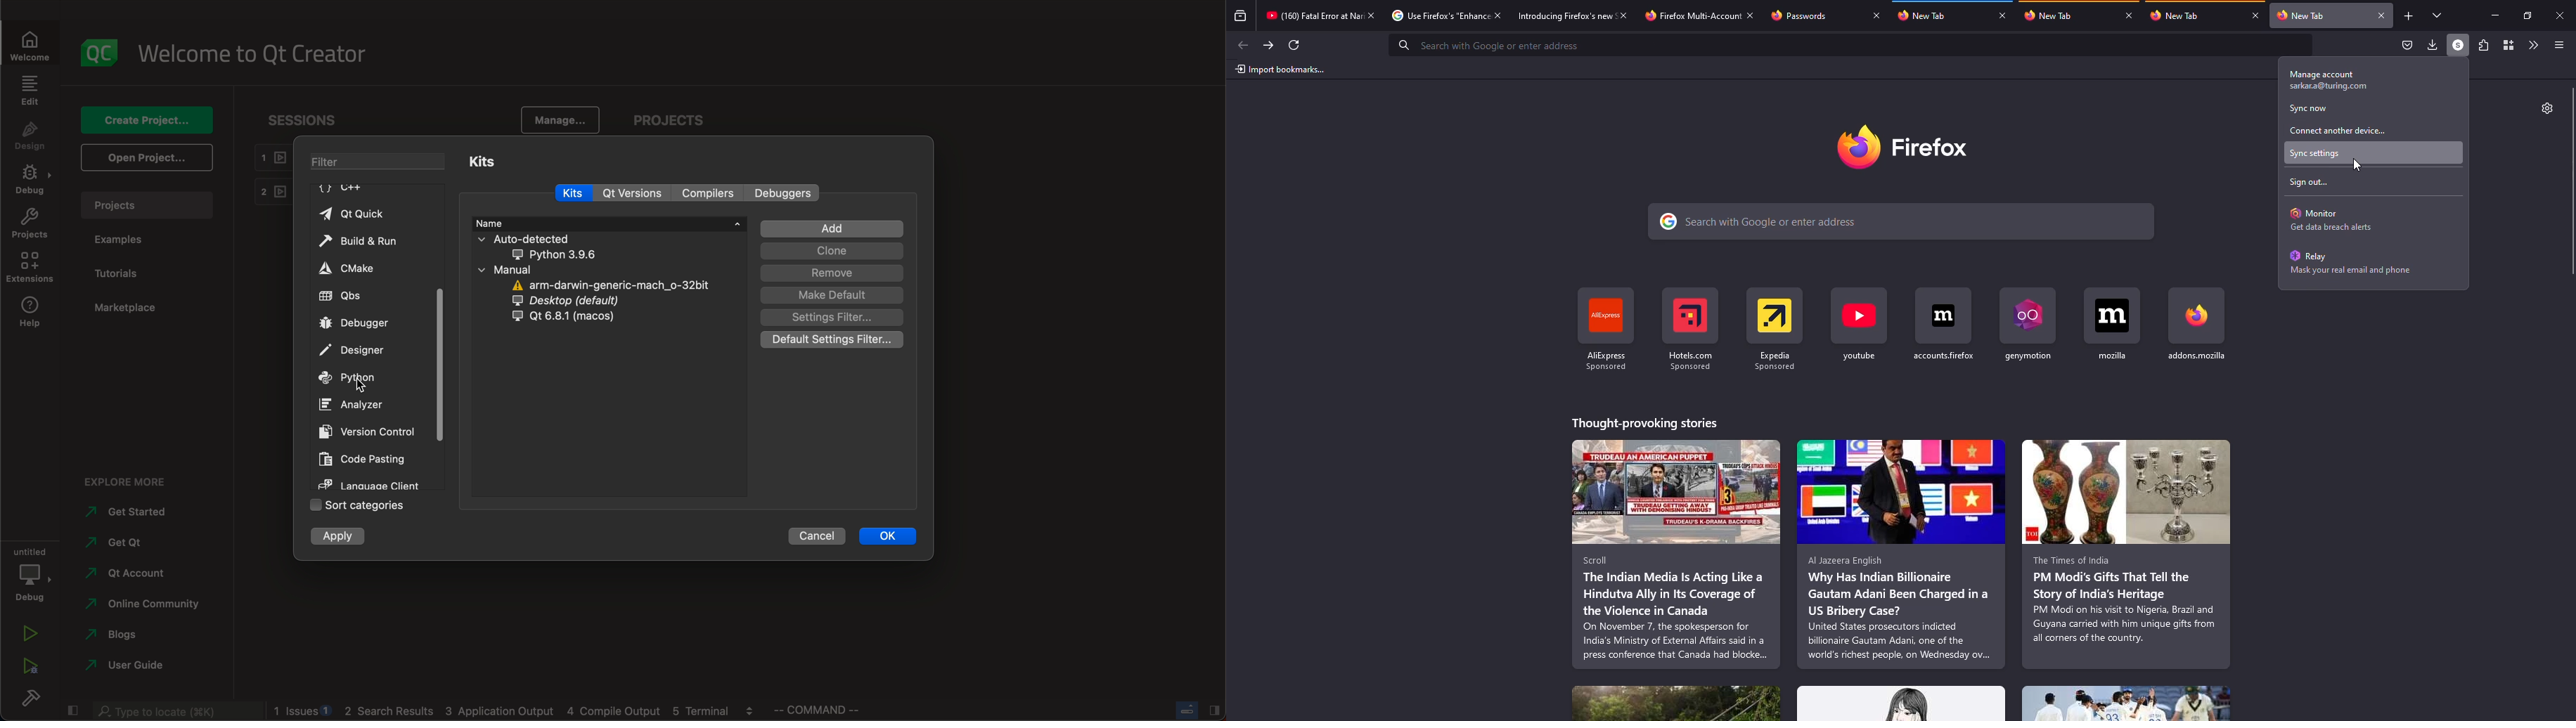 The width and height of the screenshot is (2576, 728). I want to click on cmake, so click(350, 267).